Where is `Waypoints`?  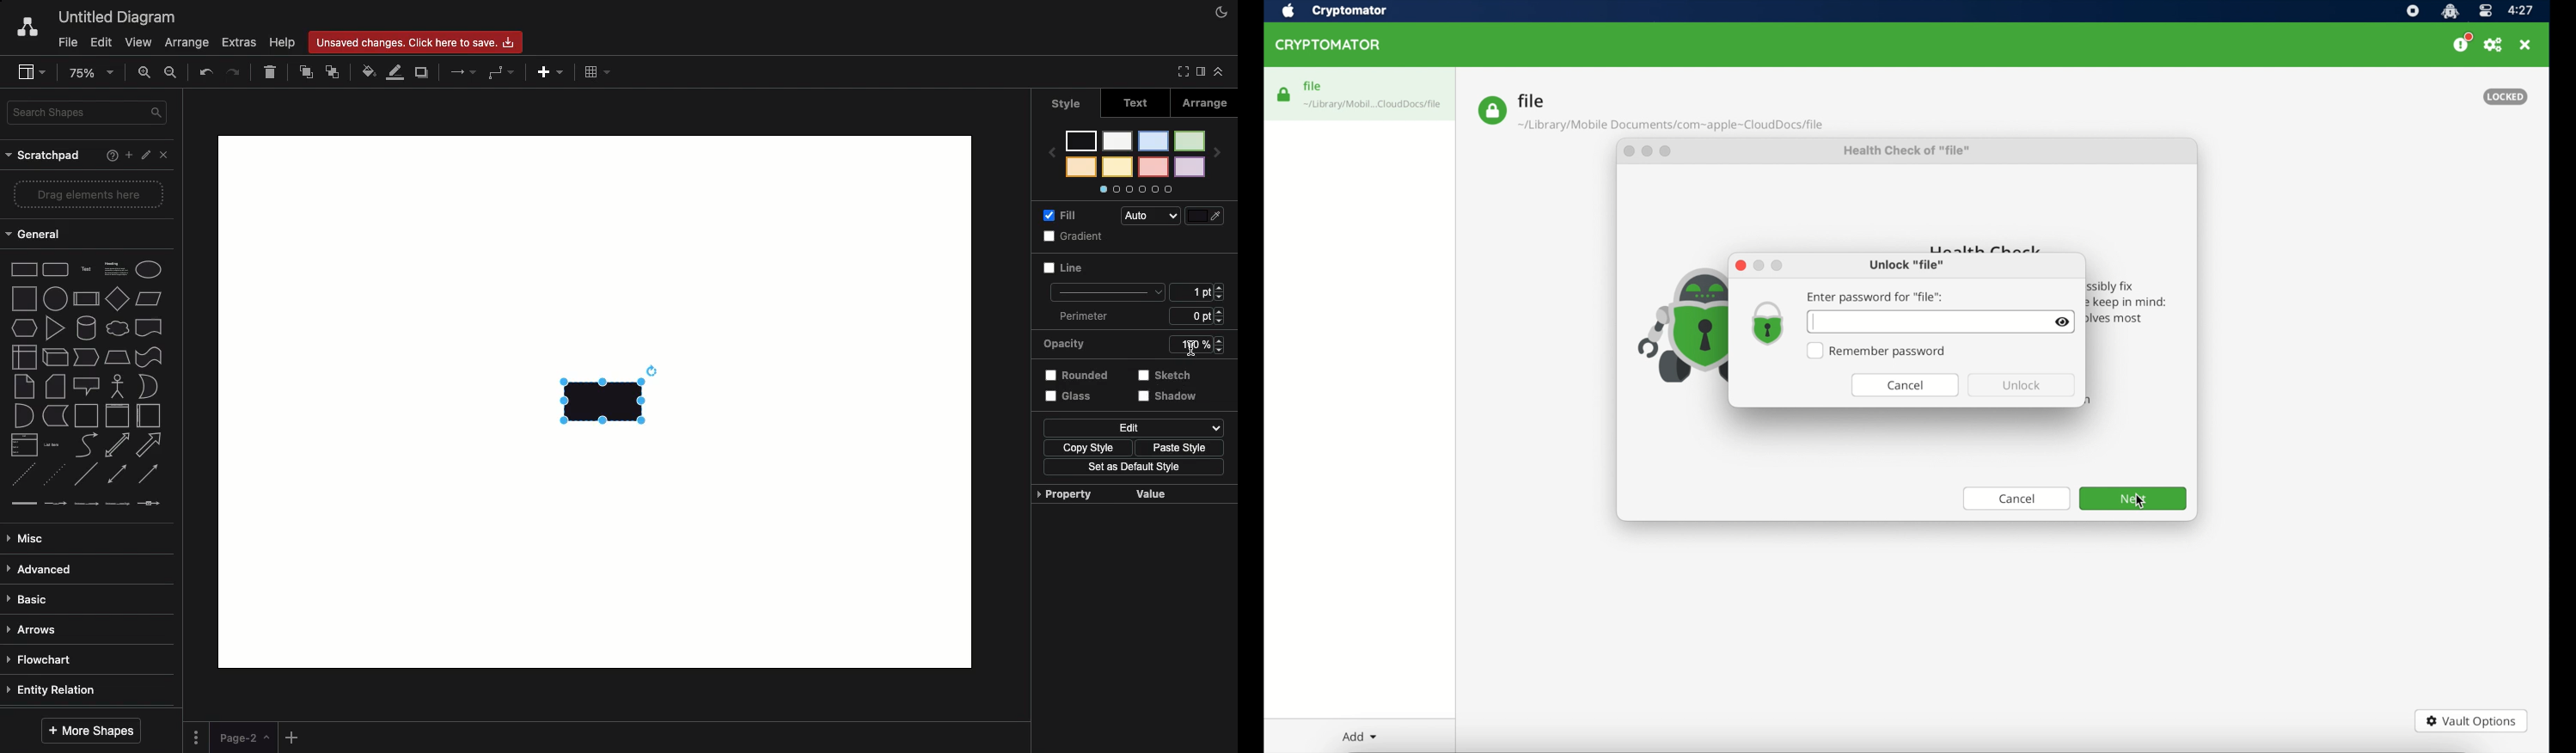 Waypoints is located at coordinates (499, 73).